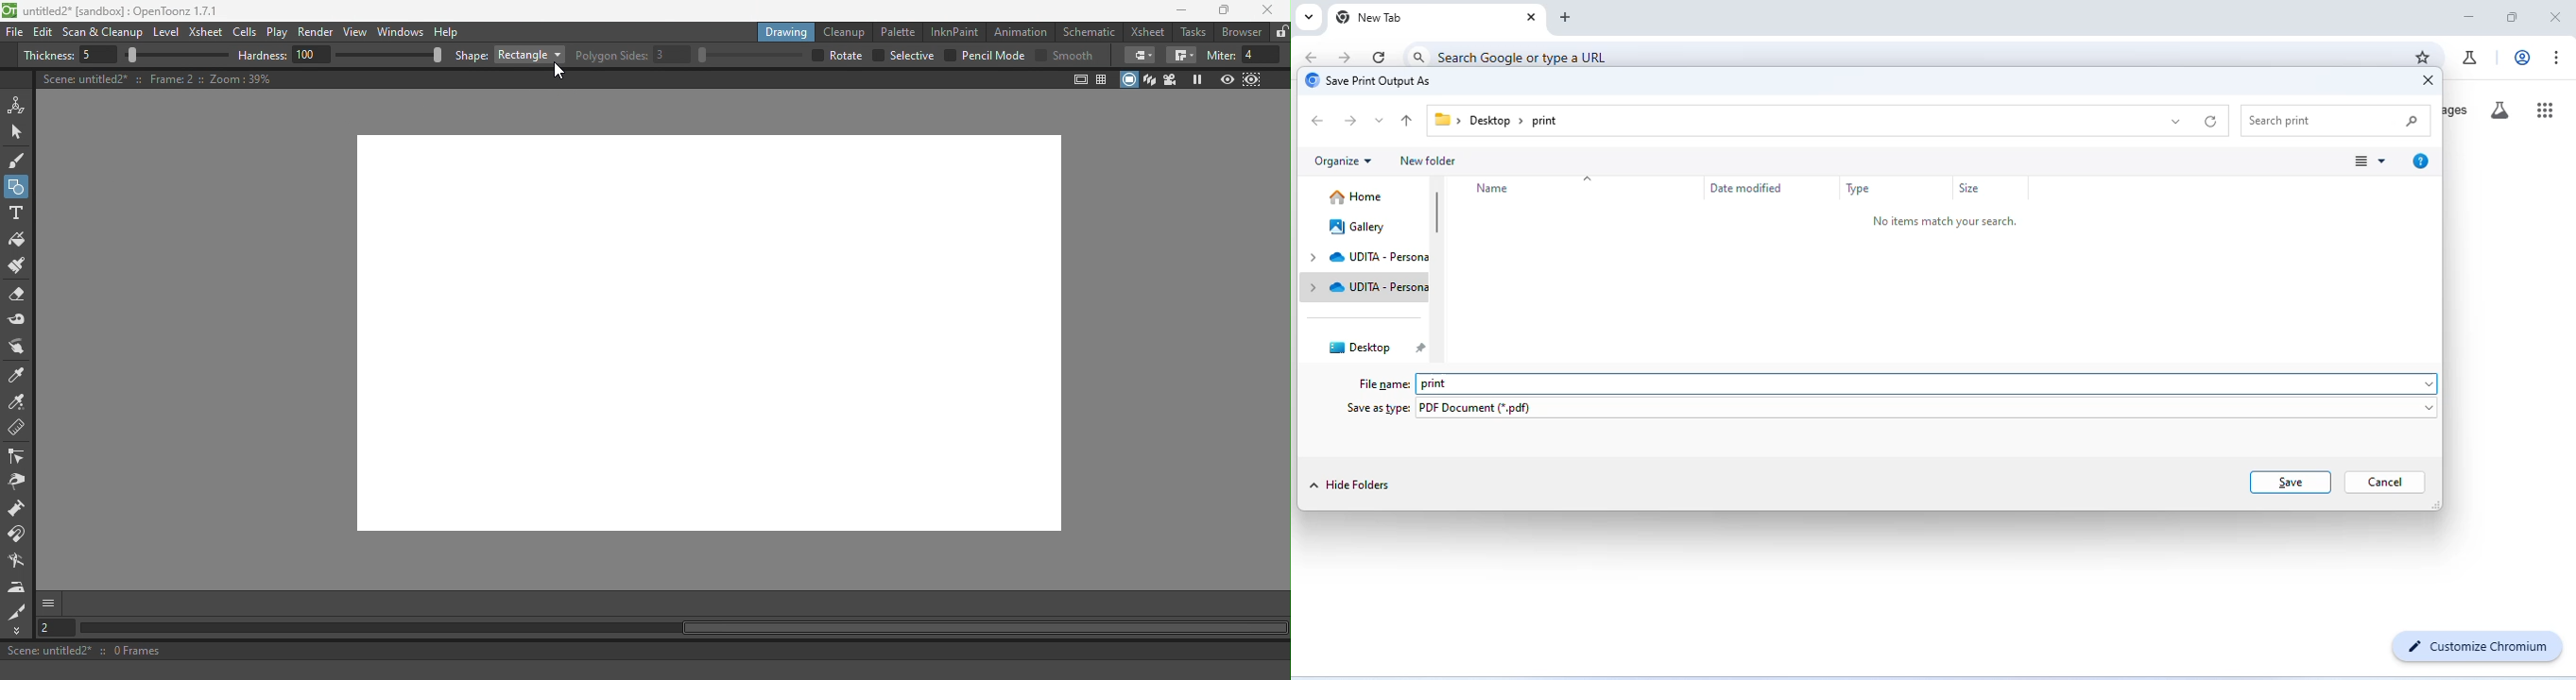 This screenshot has height=700, width=2576. What do you see at coordinates (20, 631) in the screenshot?
I see `More tools` at bounding box center [20, 631].